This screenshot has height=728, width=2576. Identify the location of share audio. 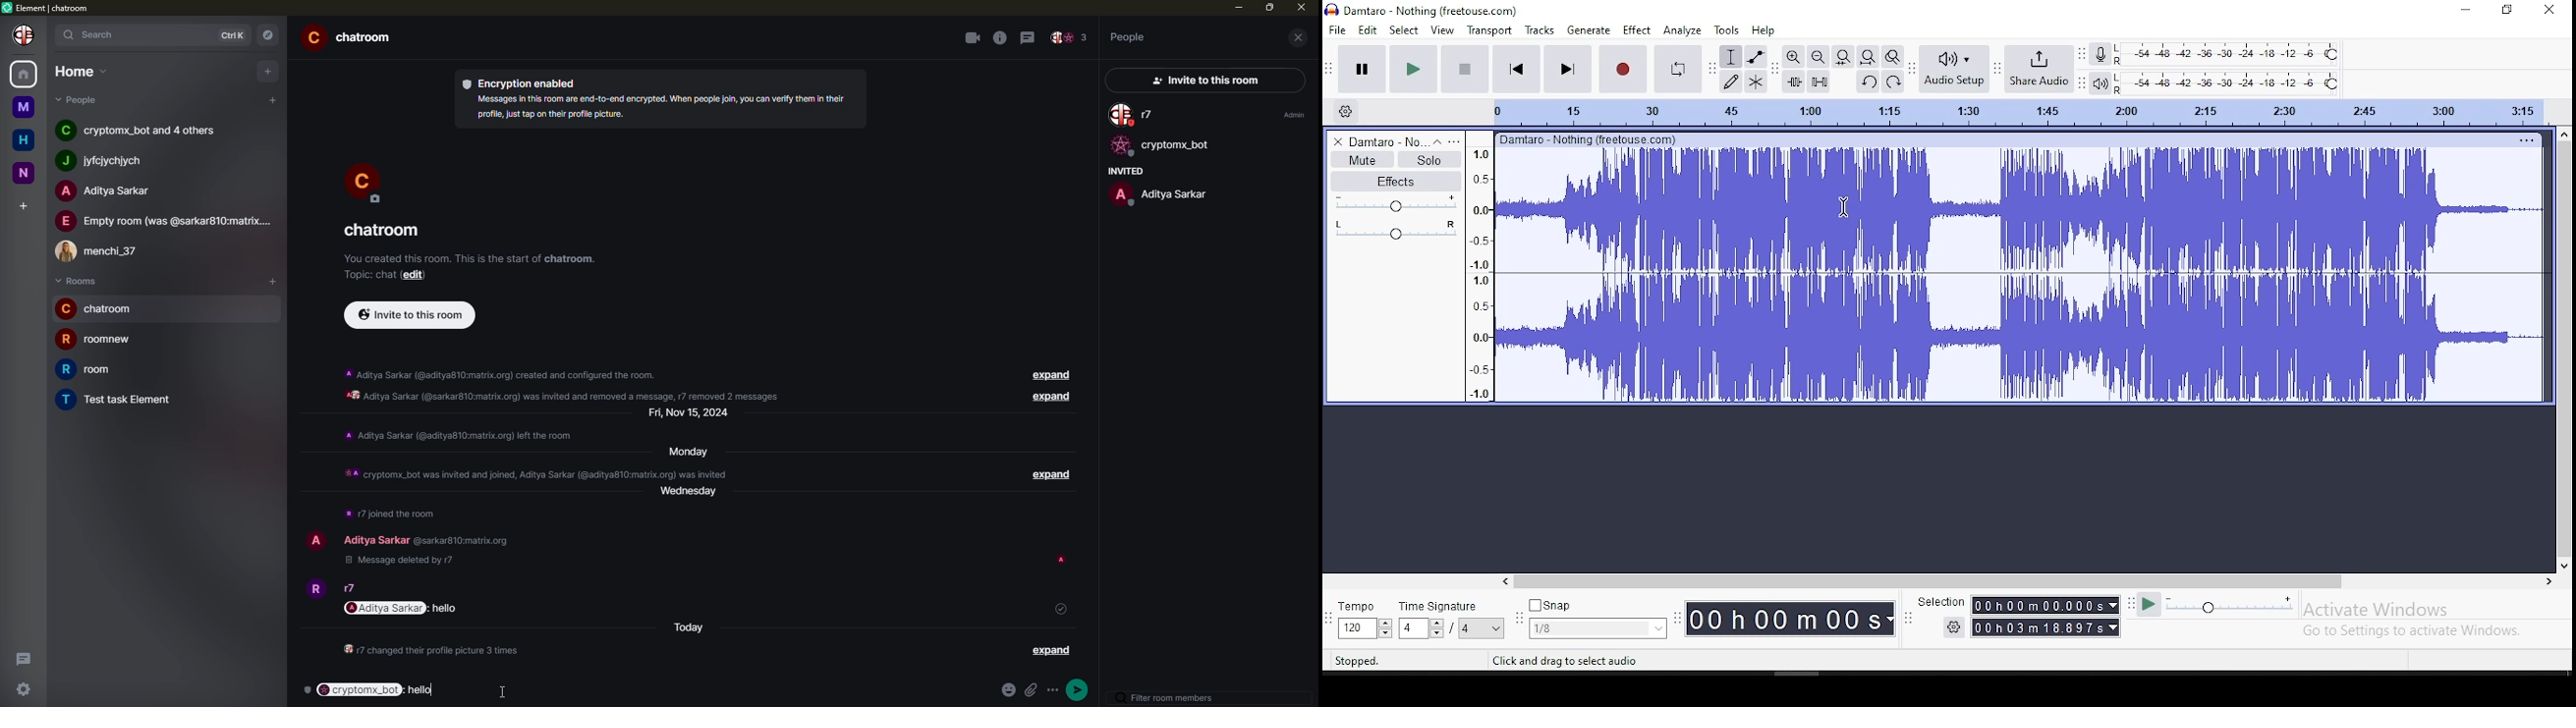
(2040, 67).